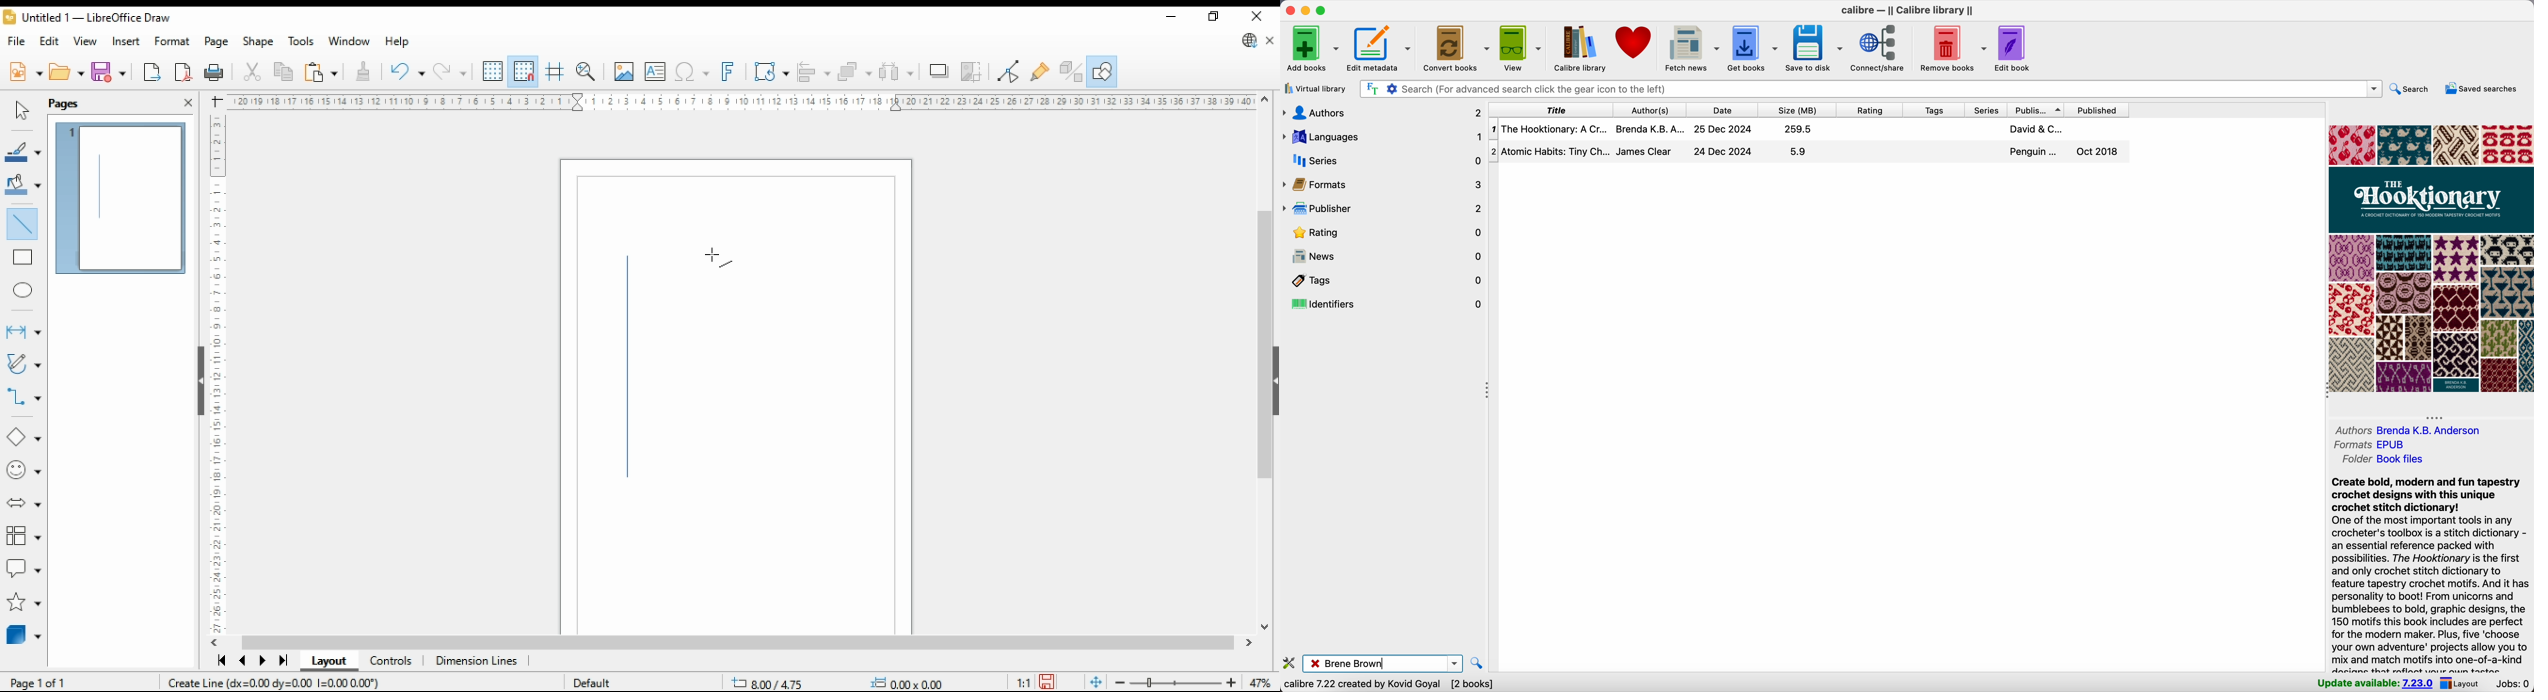 Image resolution: width=2548 pixels, height=700 pixels. What do you see at coordinates (632, 373) in the screenshot?
I see `new shape - line` at bounding box center [632, 373].